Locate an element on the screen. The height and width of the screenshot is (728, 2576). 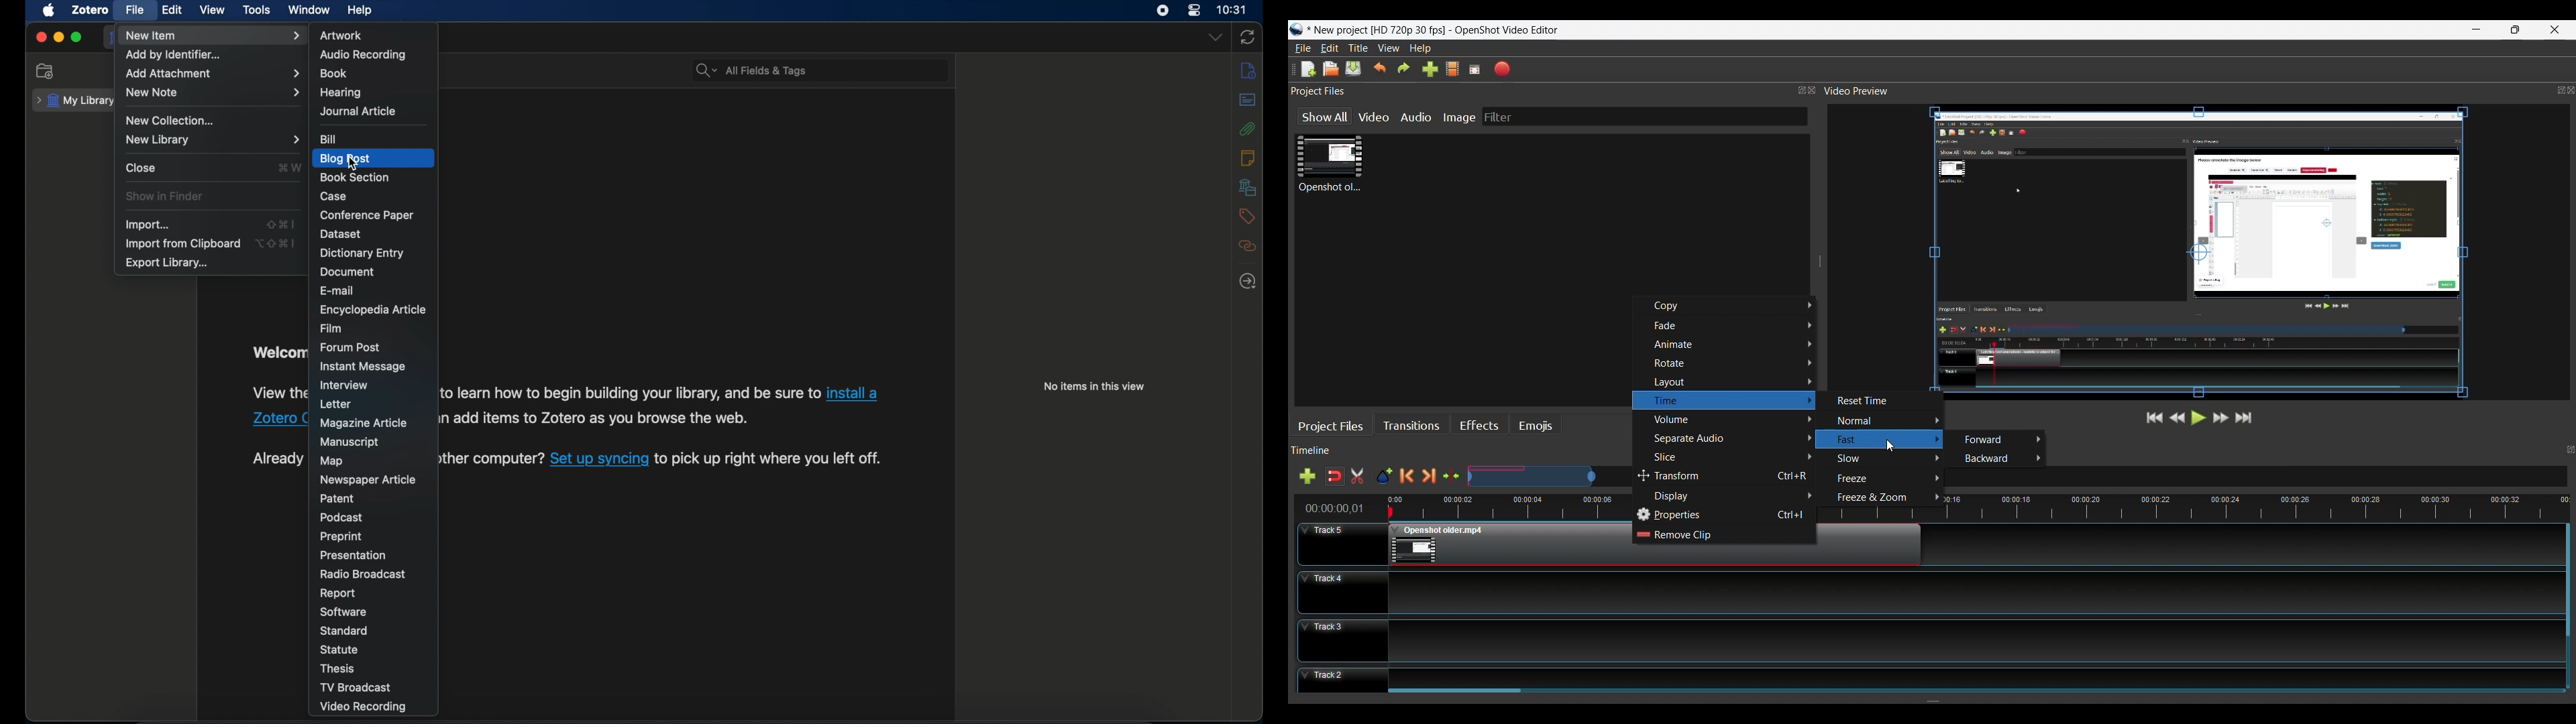
Export Video is located at coordinates (1503, 69).